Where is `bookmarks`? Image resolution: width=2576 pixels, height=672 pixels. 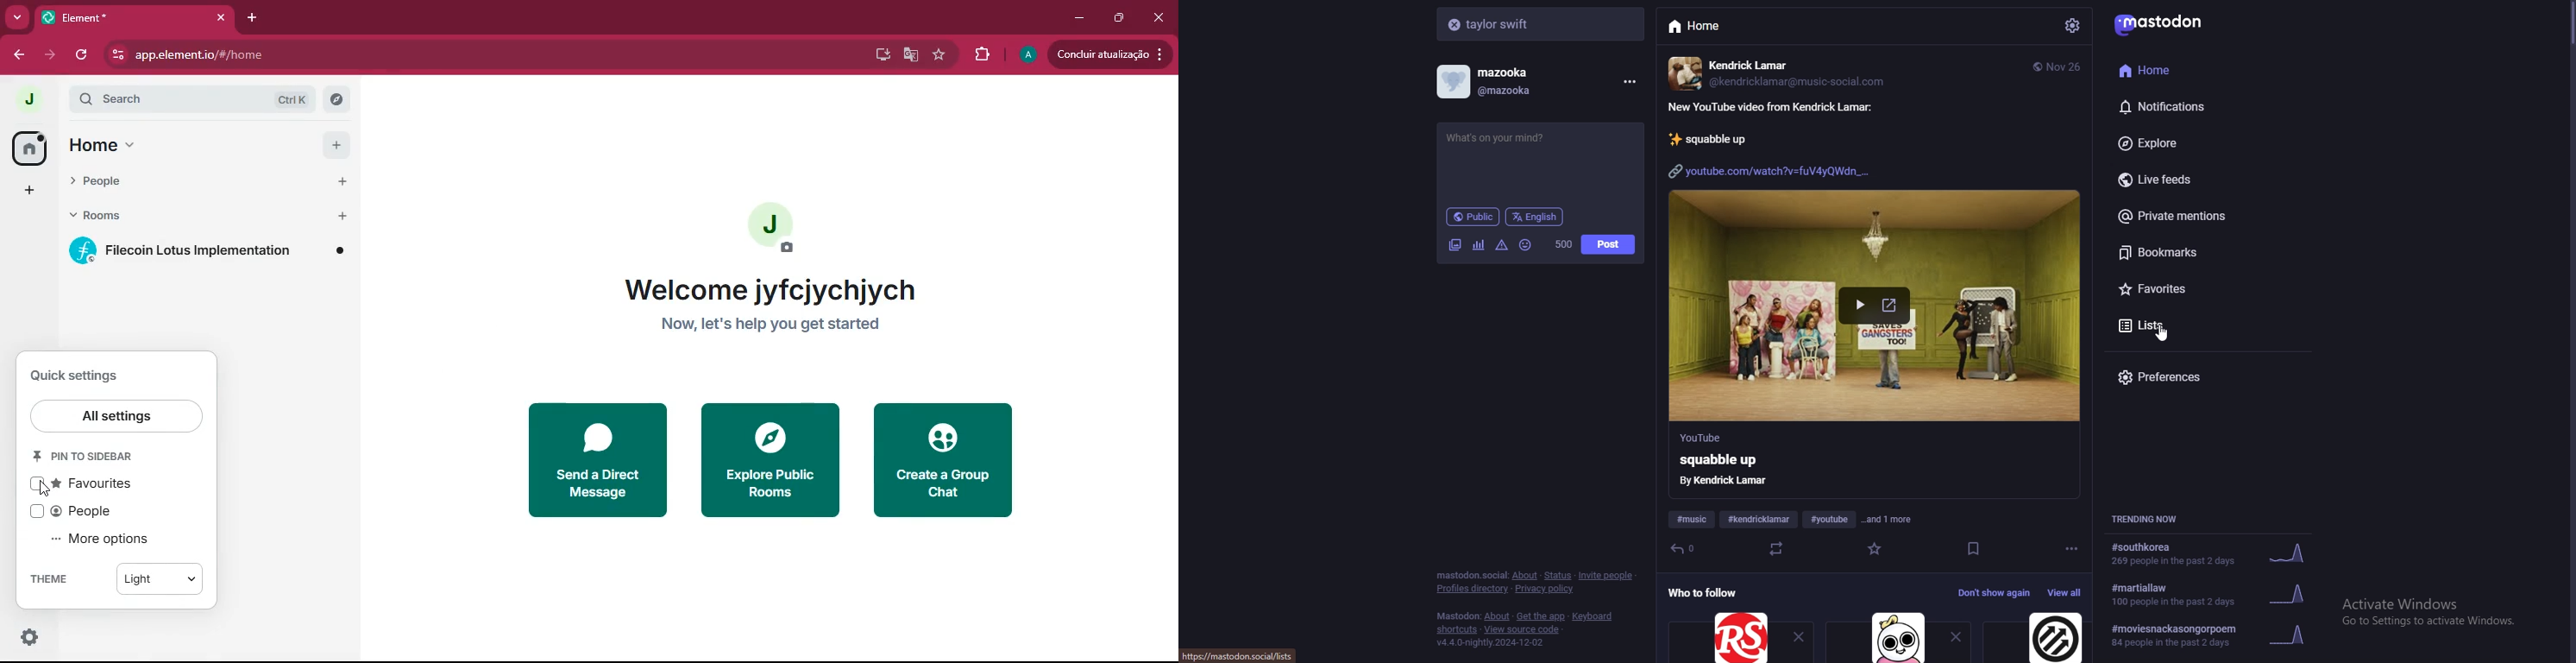
bookmarks is located at coordinates (2211, 252).